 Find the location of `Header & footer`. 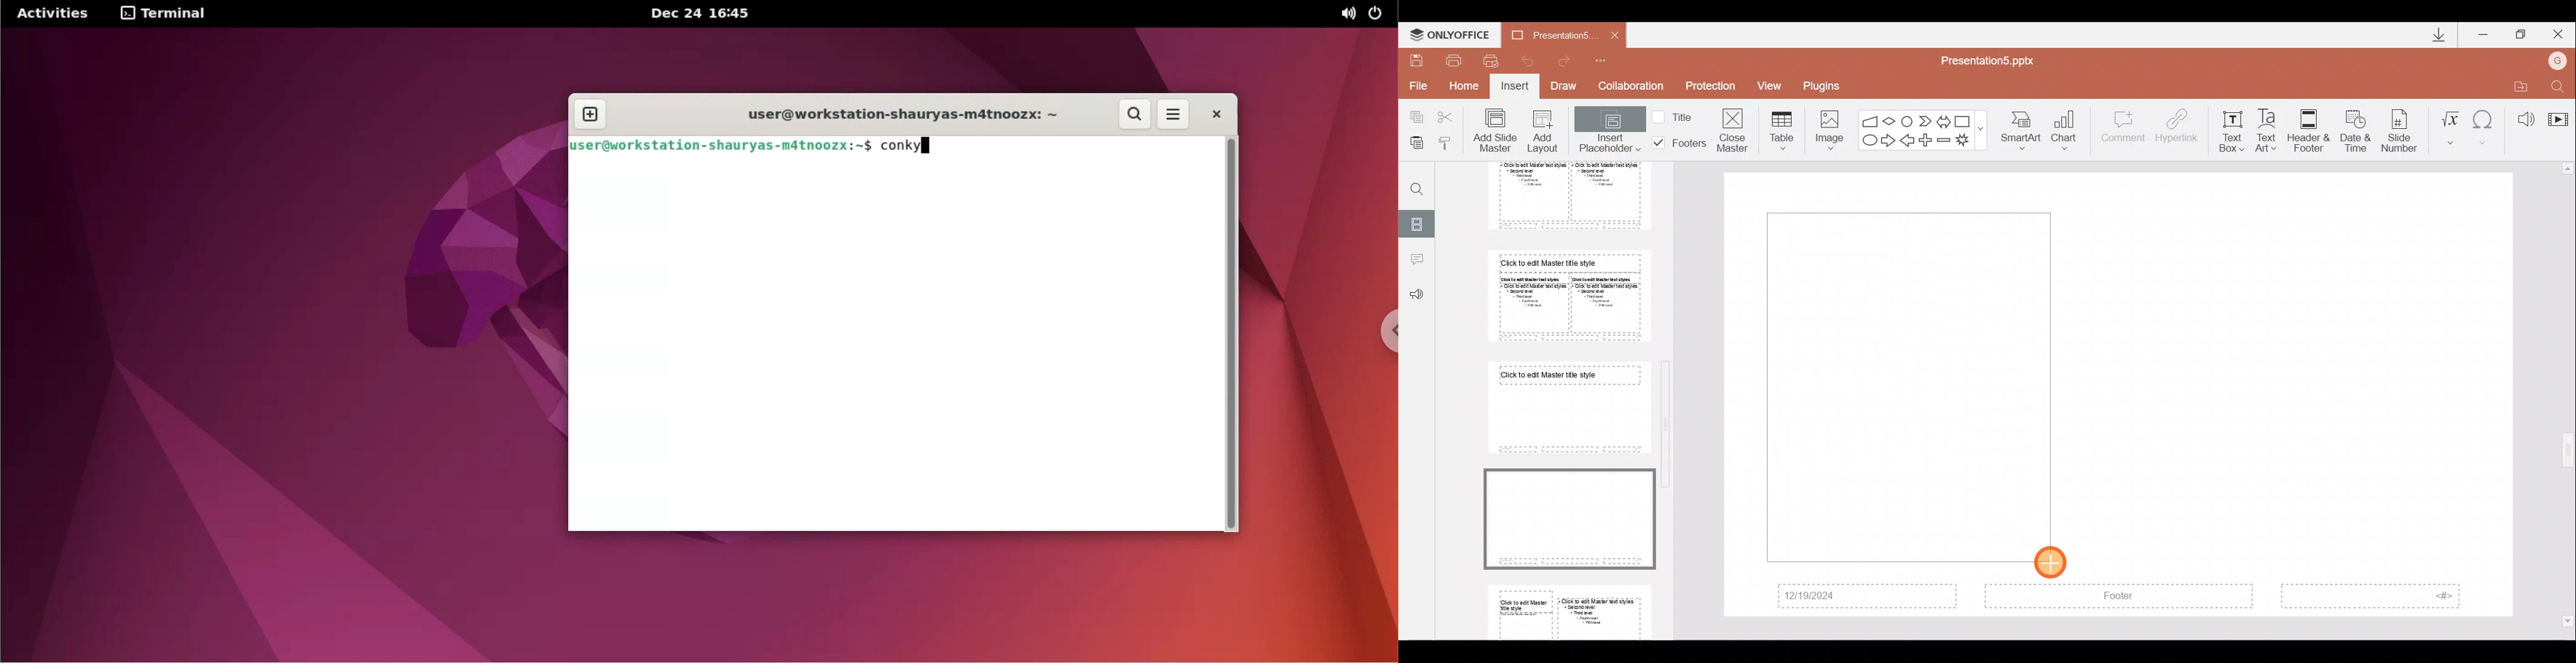

Header & footer is located at coordinates (2308, 130).